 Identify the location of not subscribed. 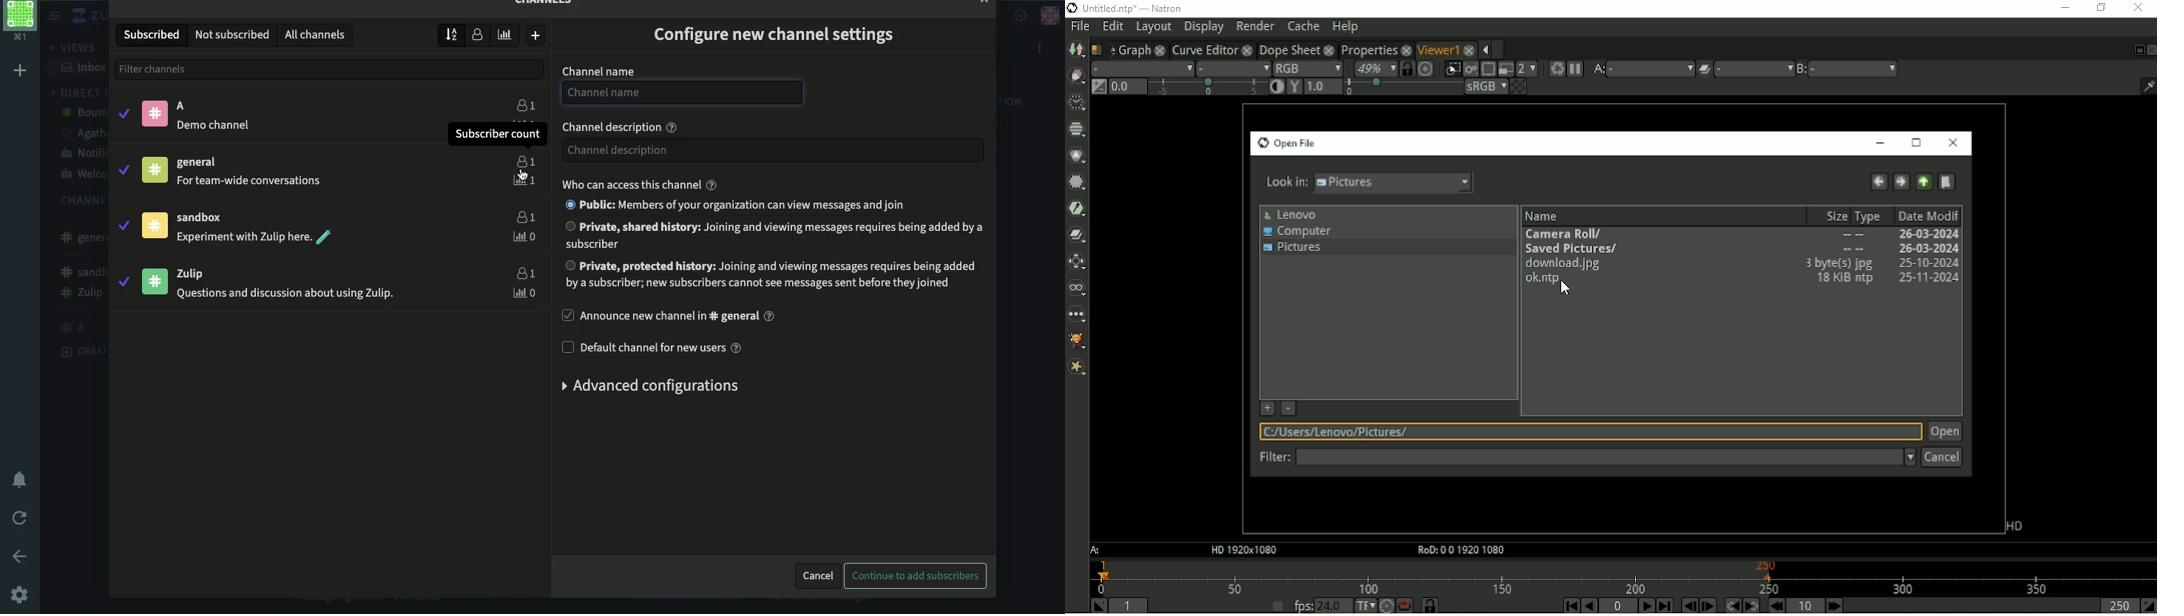
(235, 35).